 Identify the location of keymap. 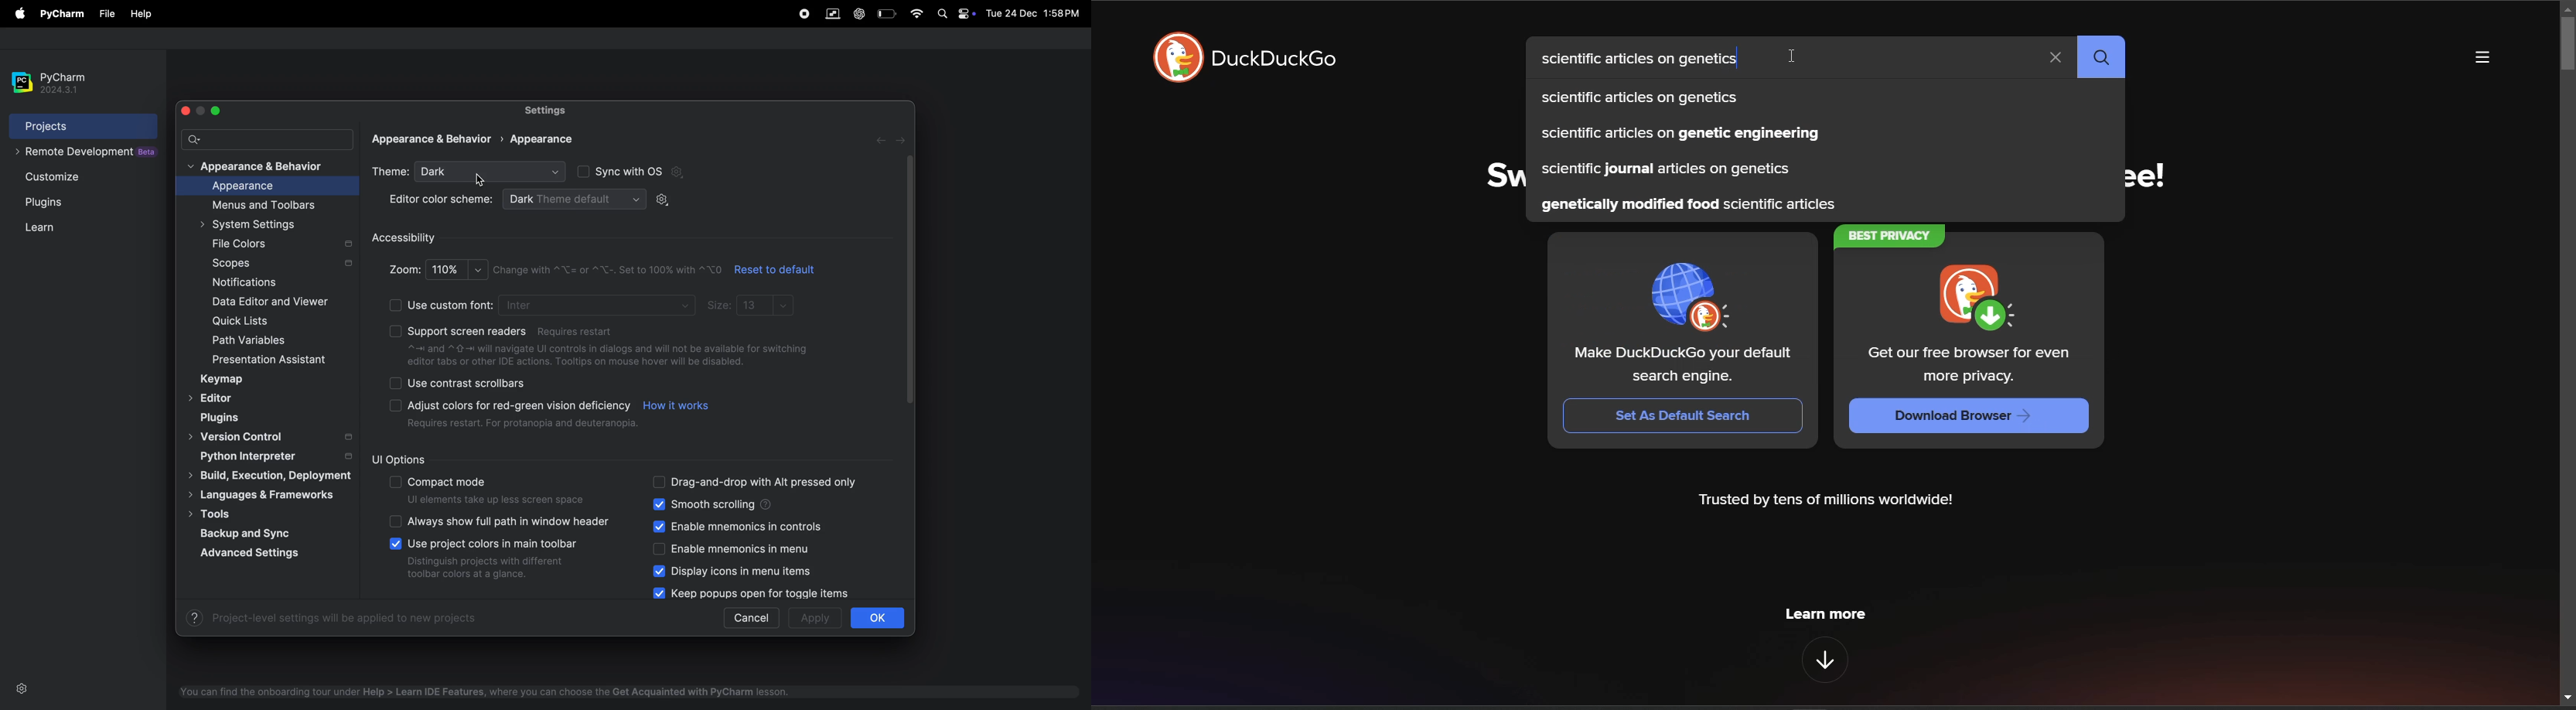
(235, 381).